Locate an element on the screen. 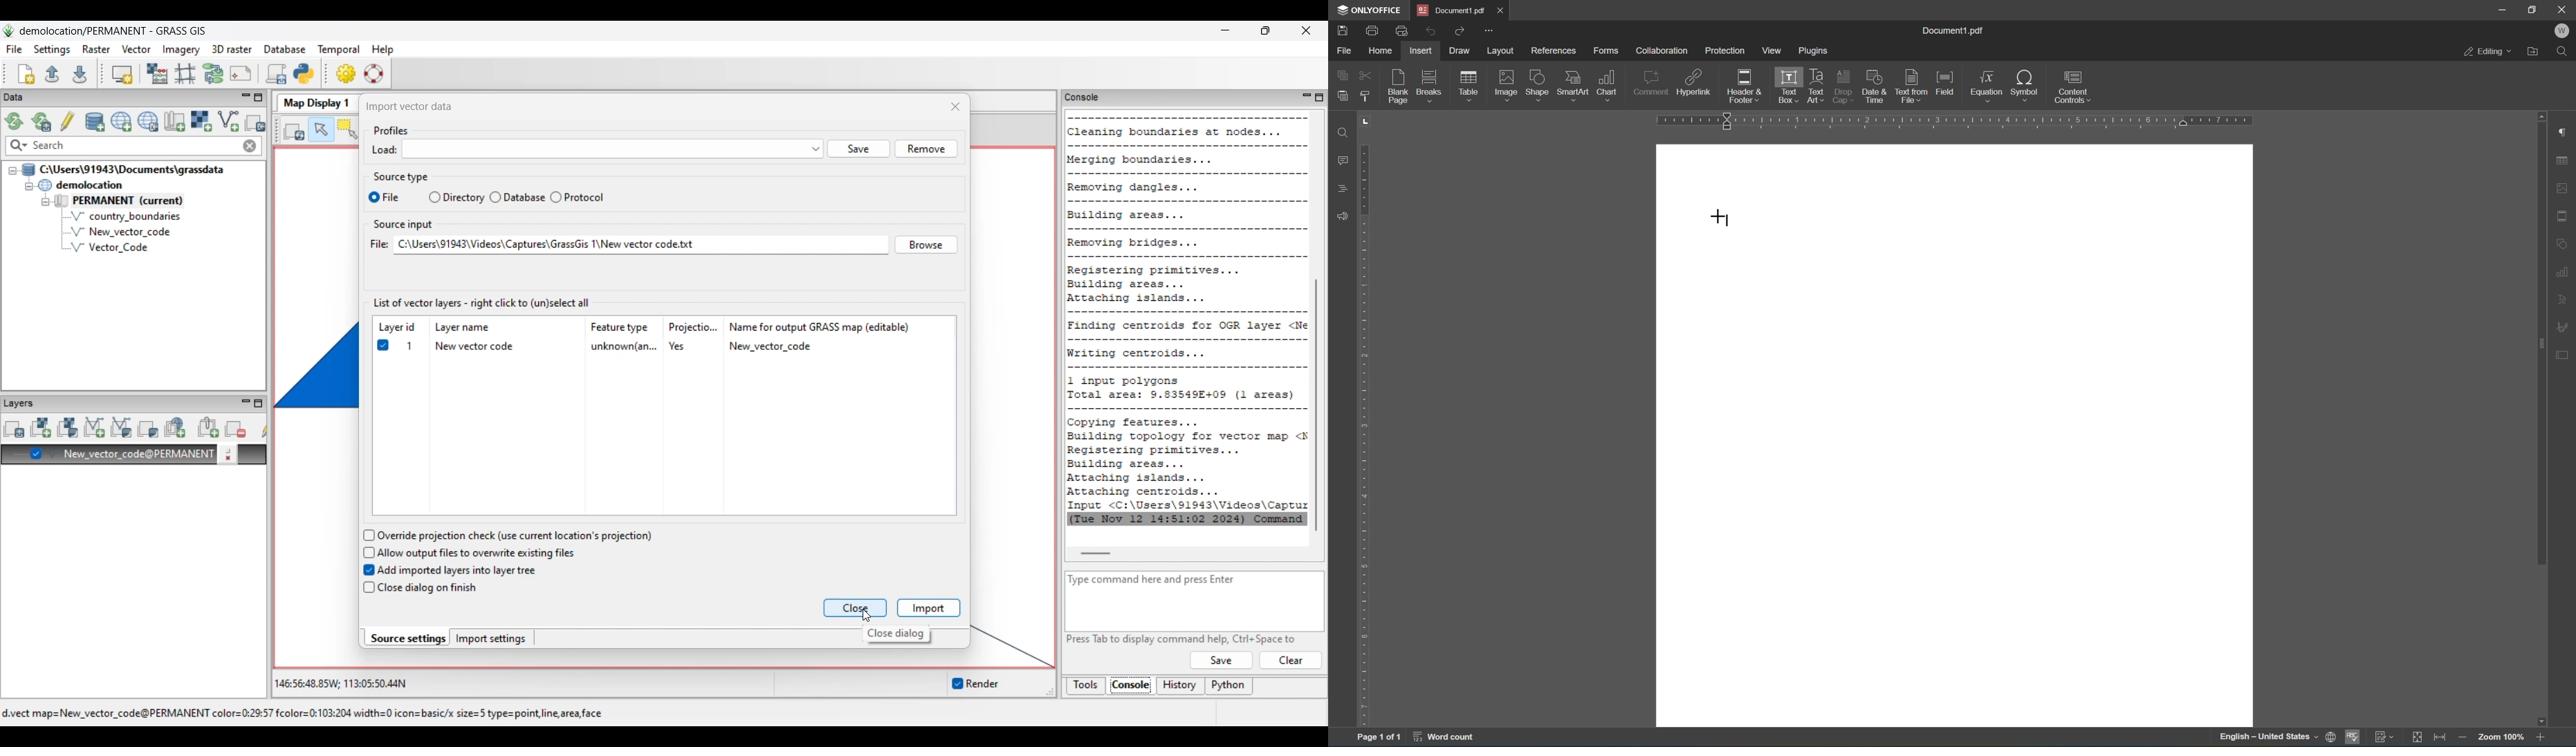 The width and height of the screenshot is (2576, 756). fit to width  is located at coordinates (2441, 739).